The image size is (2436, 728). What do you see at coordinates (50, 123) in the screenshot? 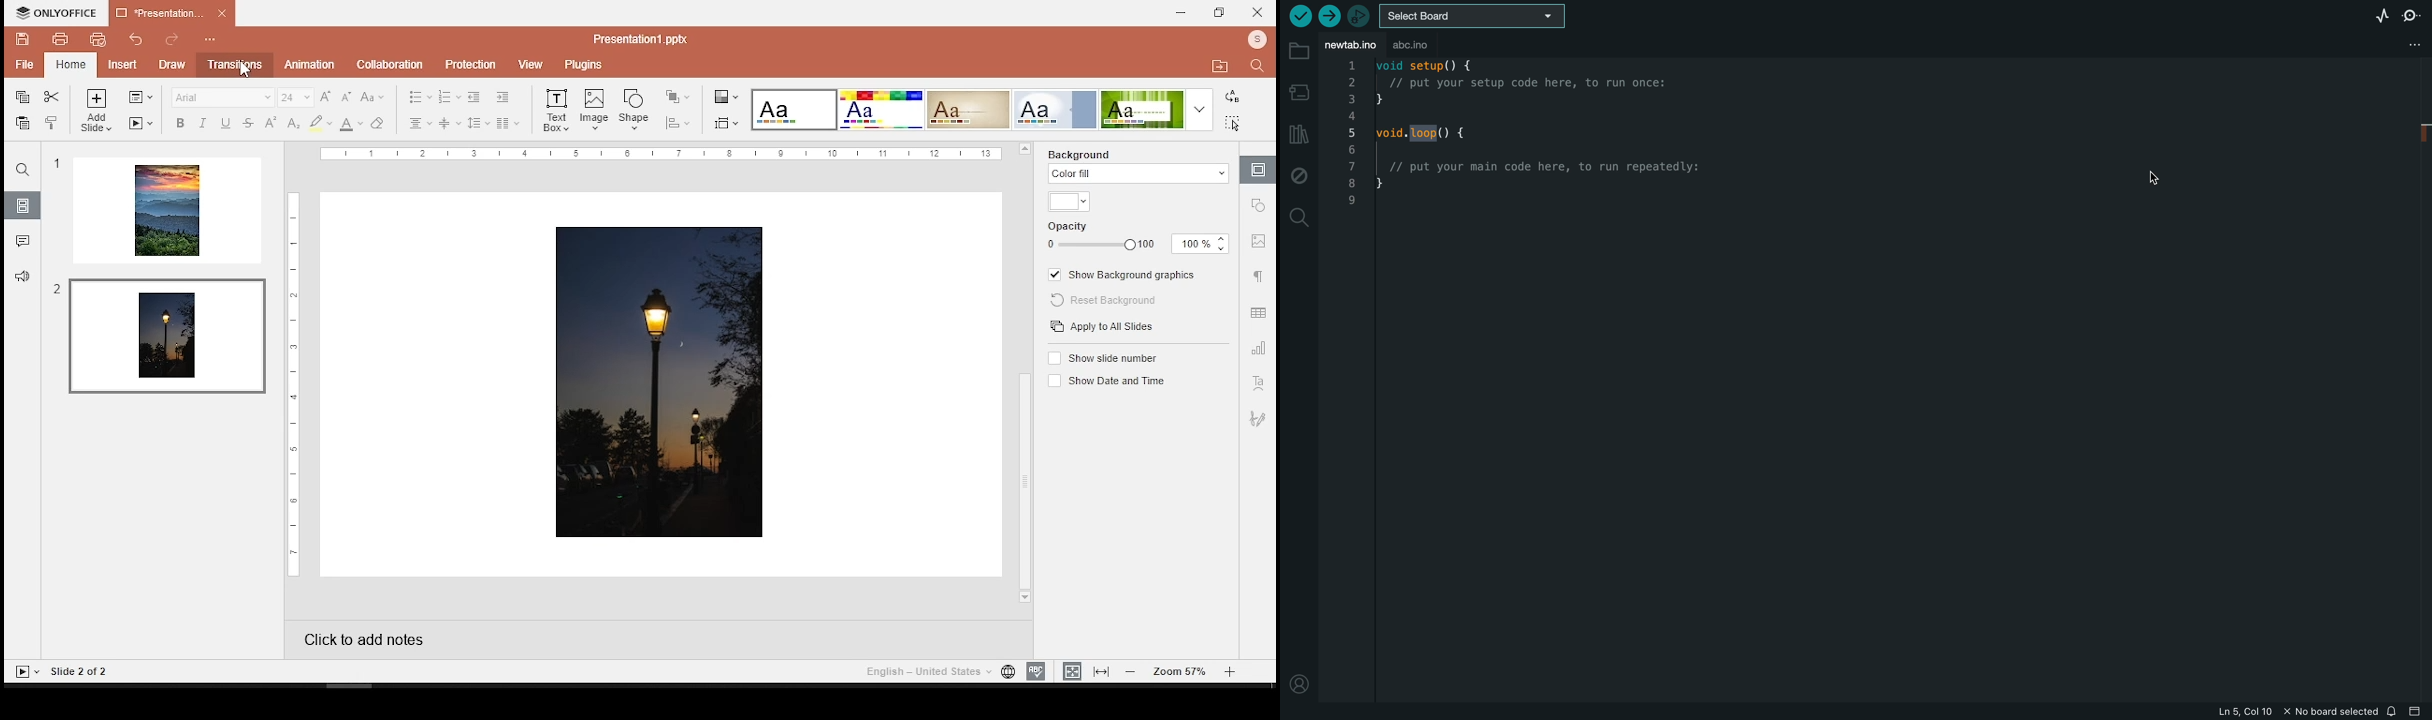
I see `clone formatting` at bounding box center [50, 123].